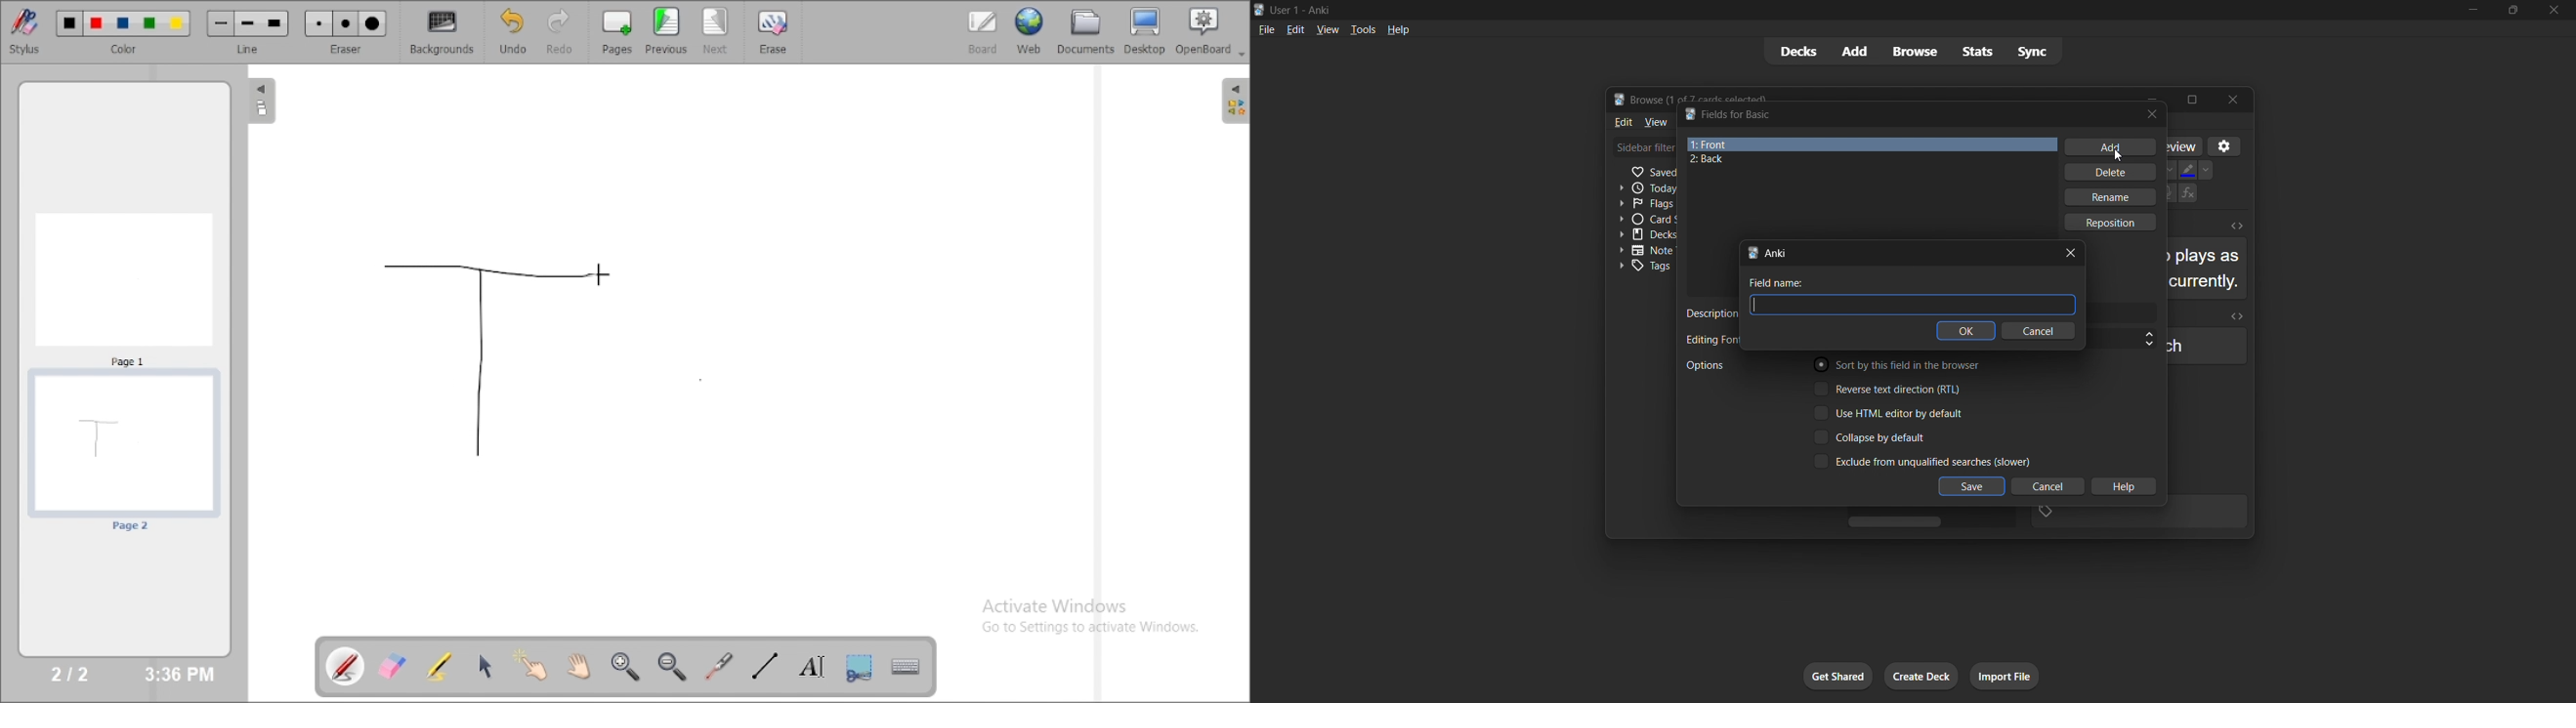 This screenshot has height=728, width=2576. Describe the element at coordinates (2553, 10) in the screenshot. I see `close` at that location.